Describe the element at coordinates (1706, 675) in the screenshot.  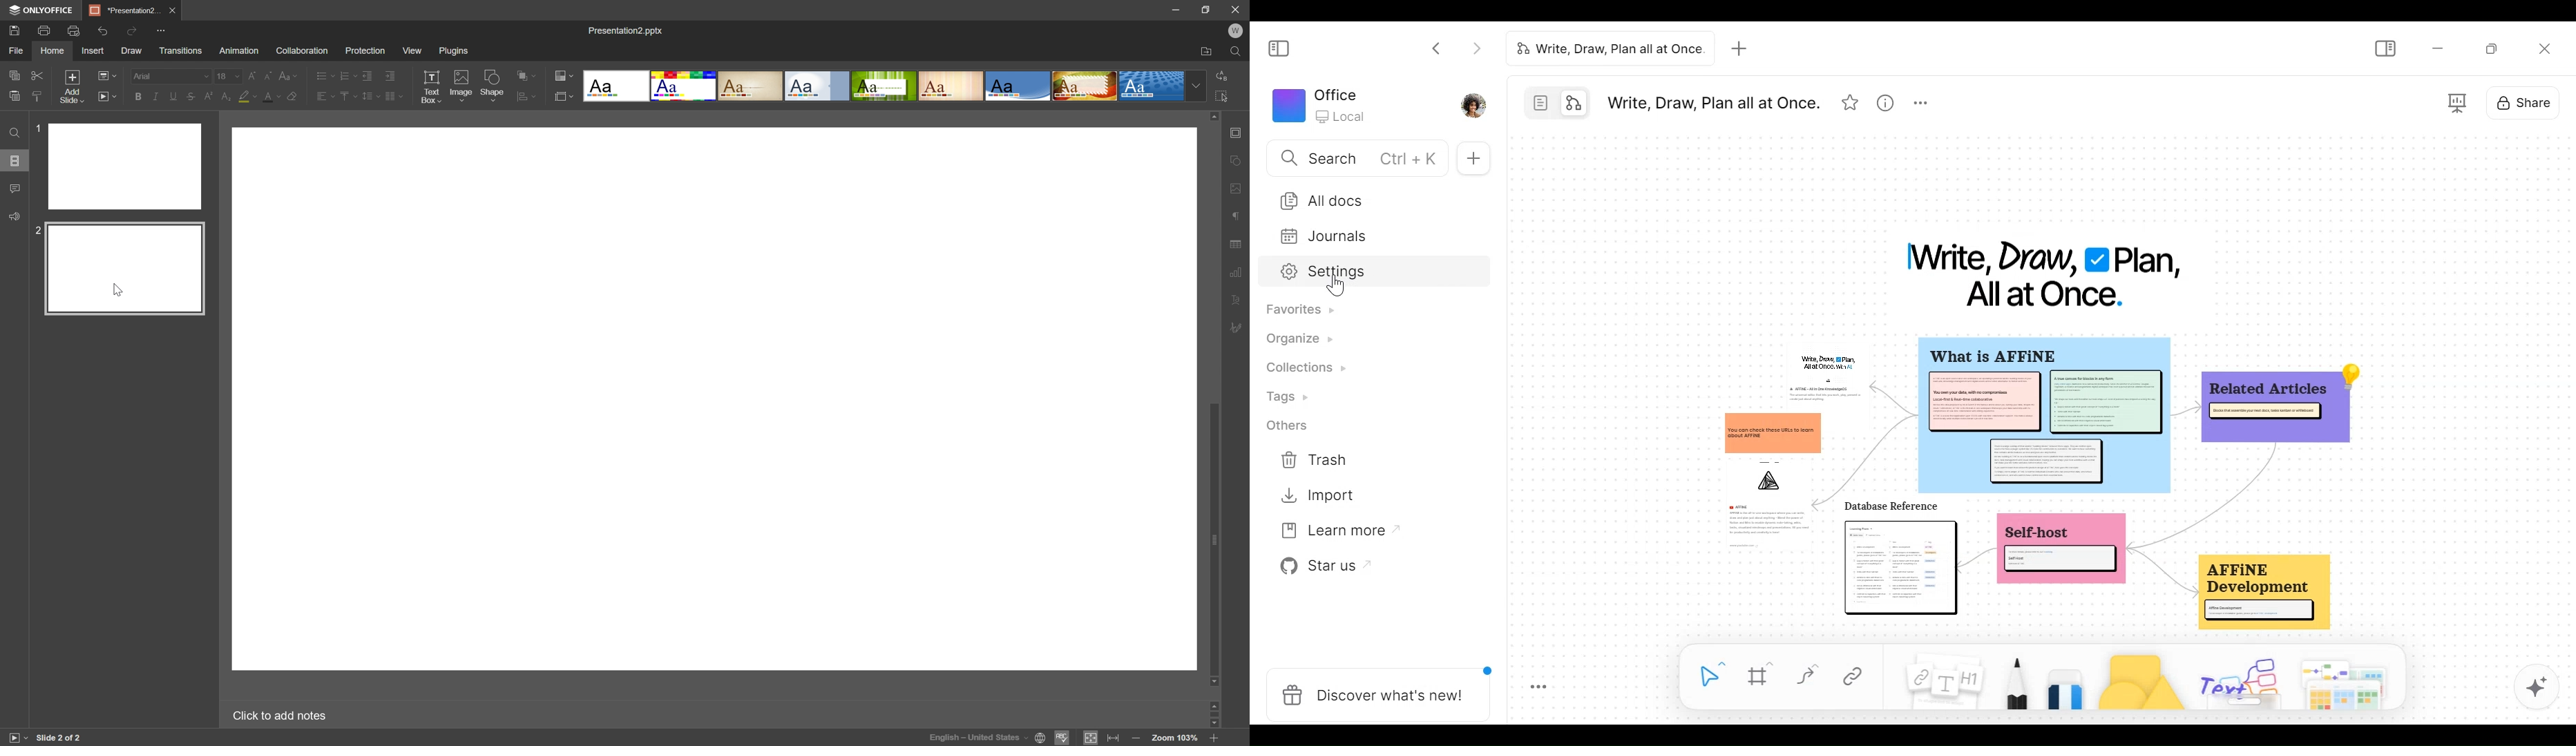
I see `Select` at that location.